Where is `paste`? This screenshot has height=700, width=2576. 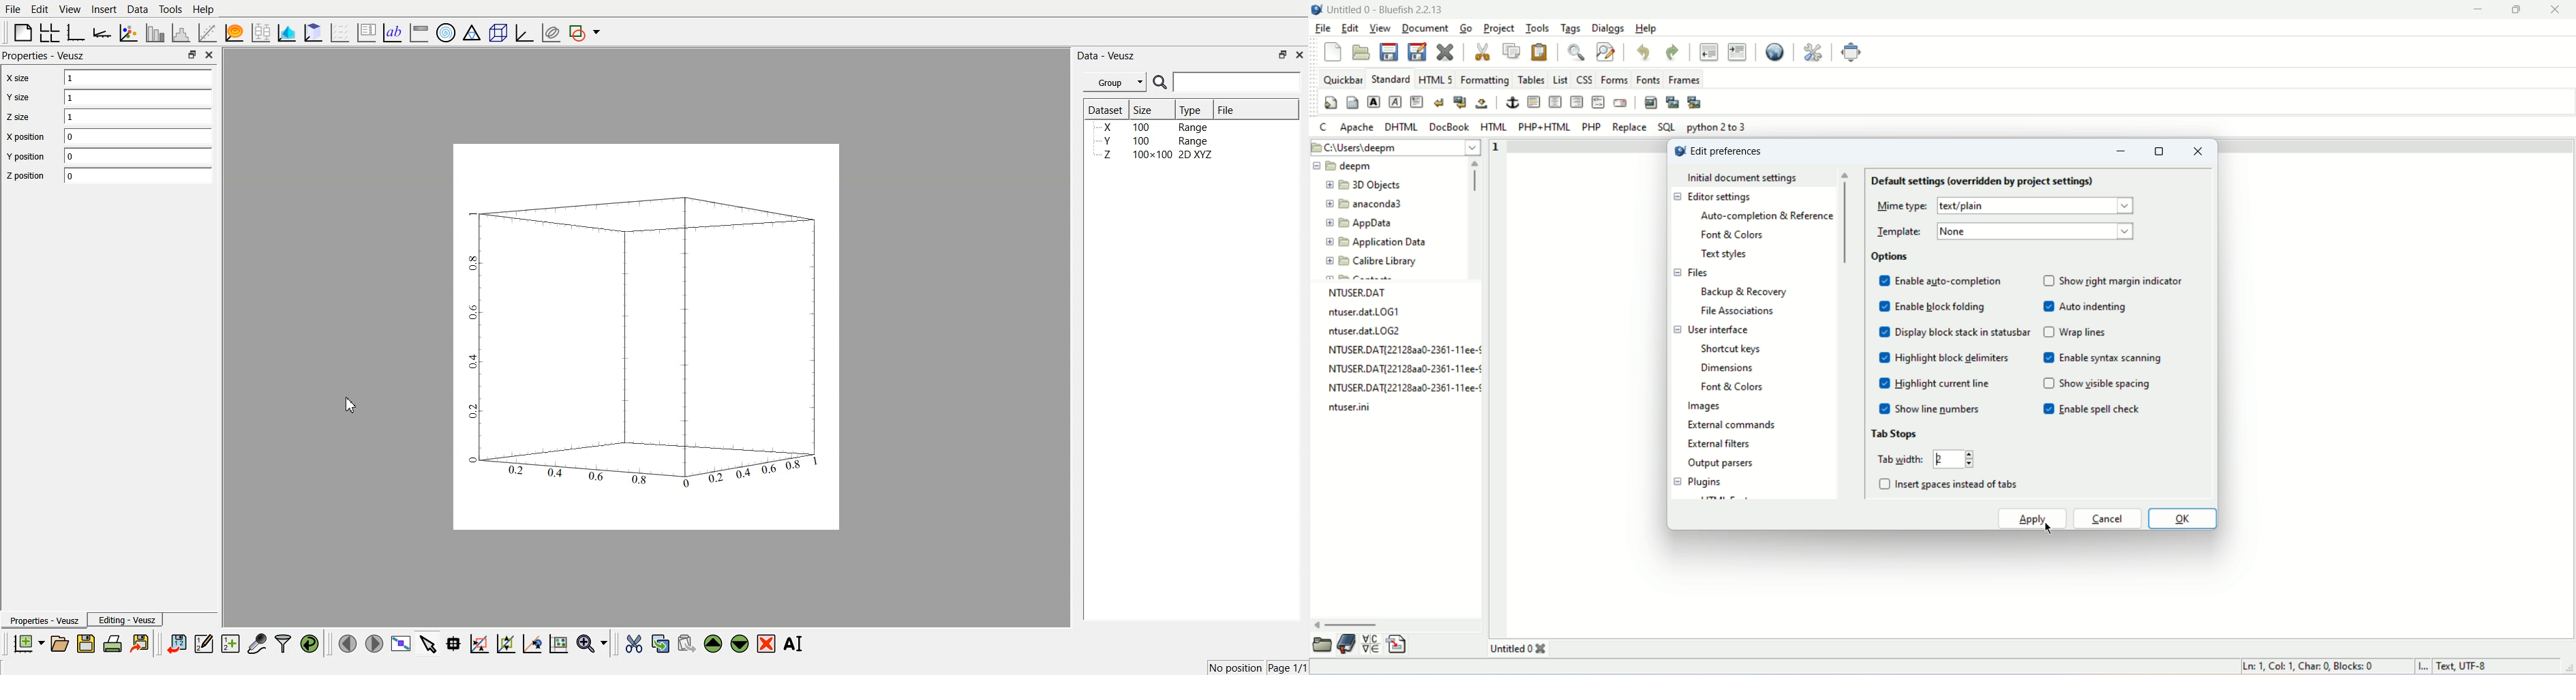
paste is located at coordinates (1542, 51).